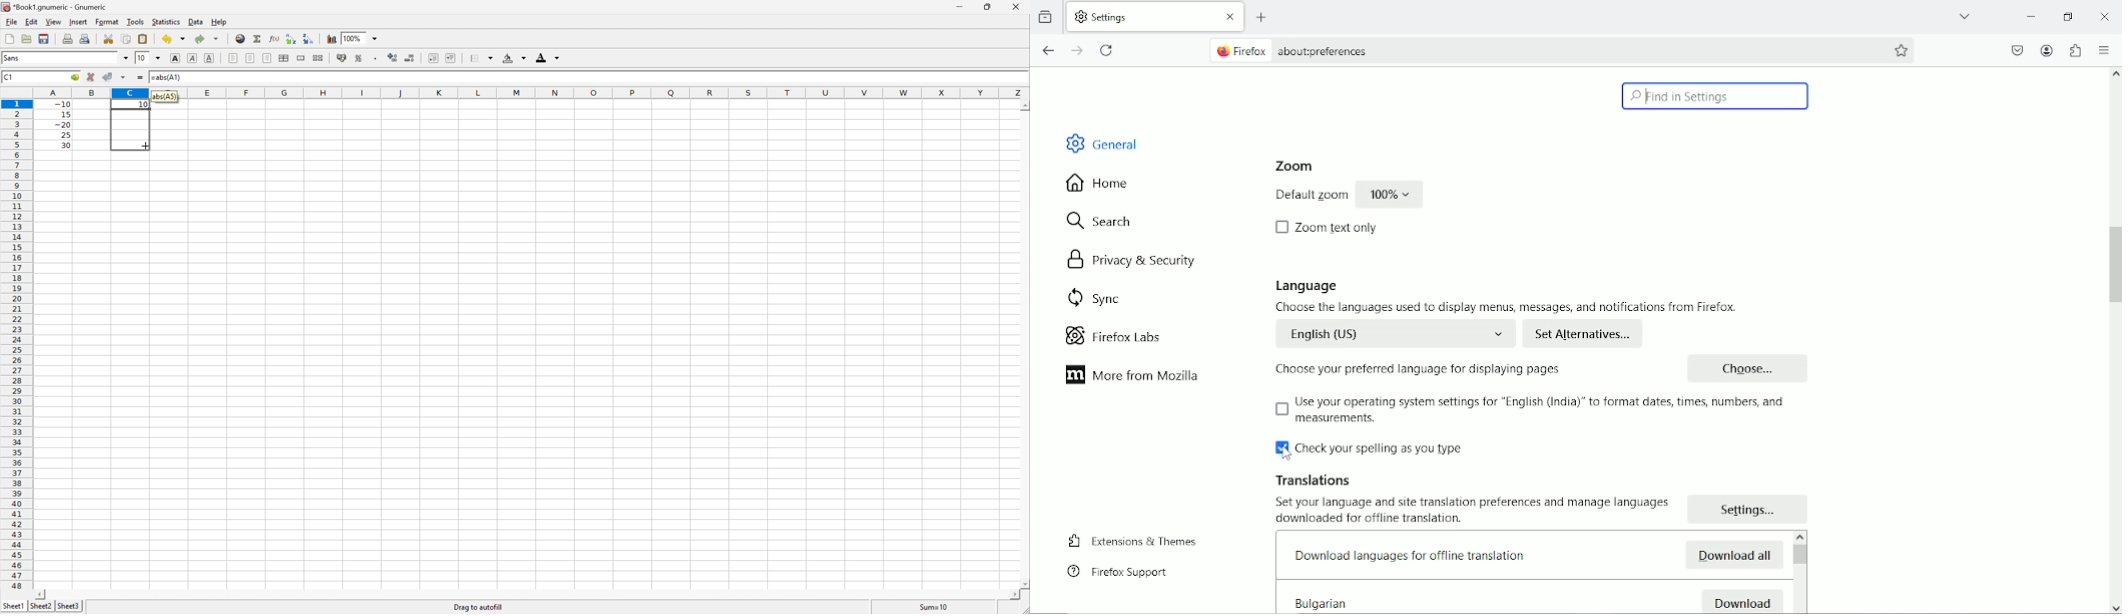 The height and width of the screenshot is (616, 2128). Describe the element at coordinates (1579, 336) in the screenshot. I see `Set Alternatives` at that location.